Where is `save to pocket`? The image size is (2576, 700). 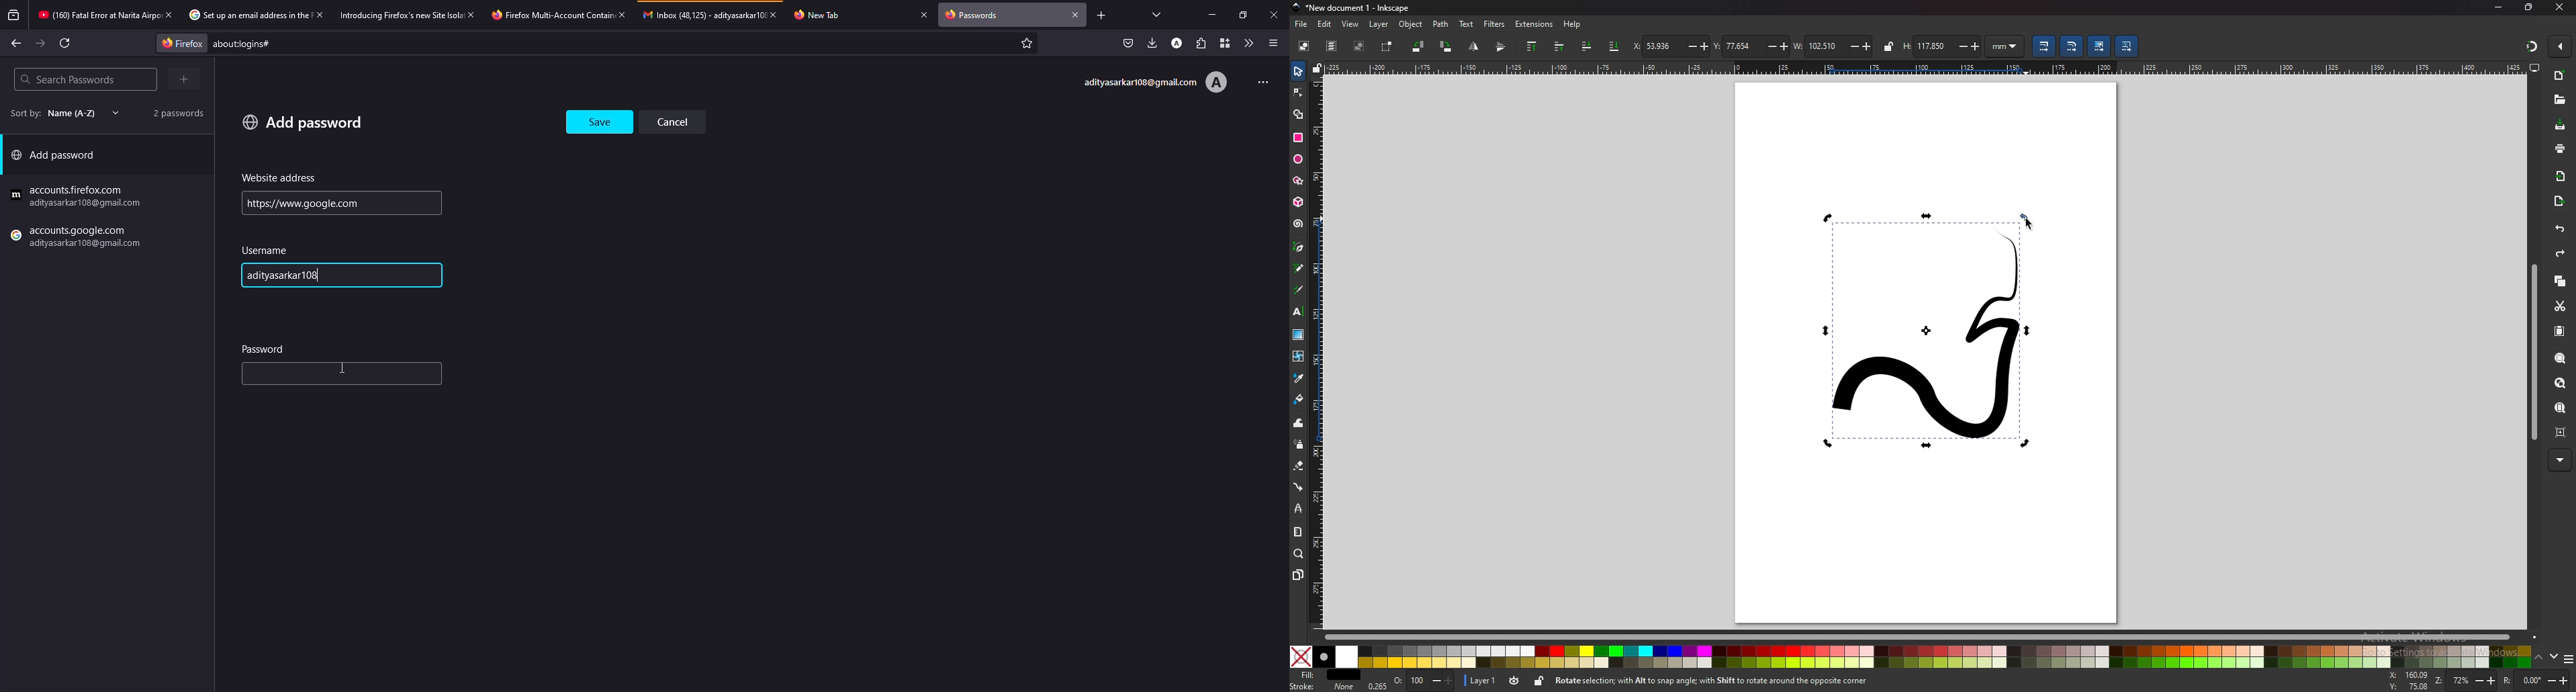
save to pocket is located at coordinates (1128, 43).